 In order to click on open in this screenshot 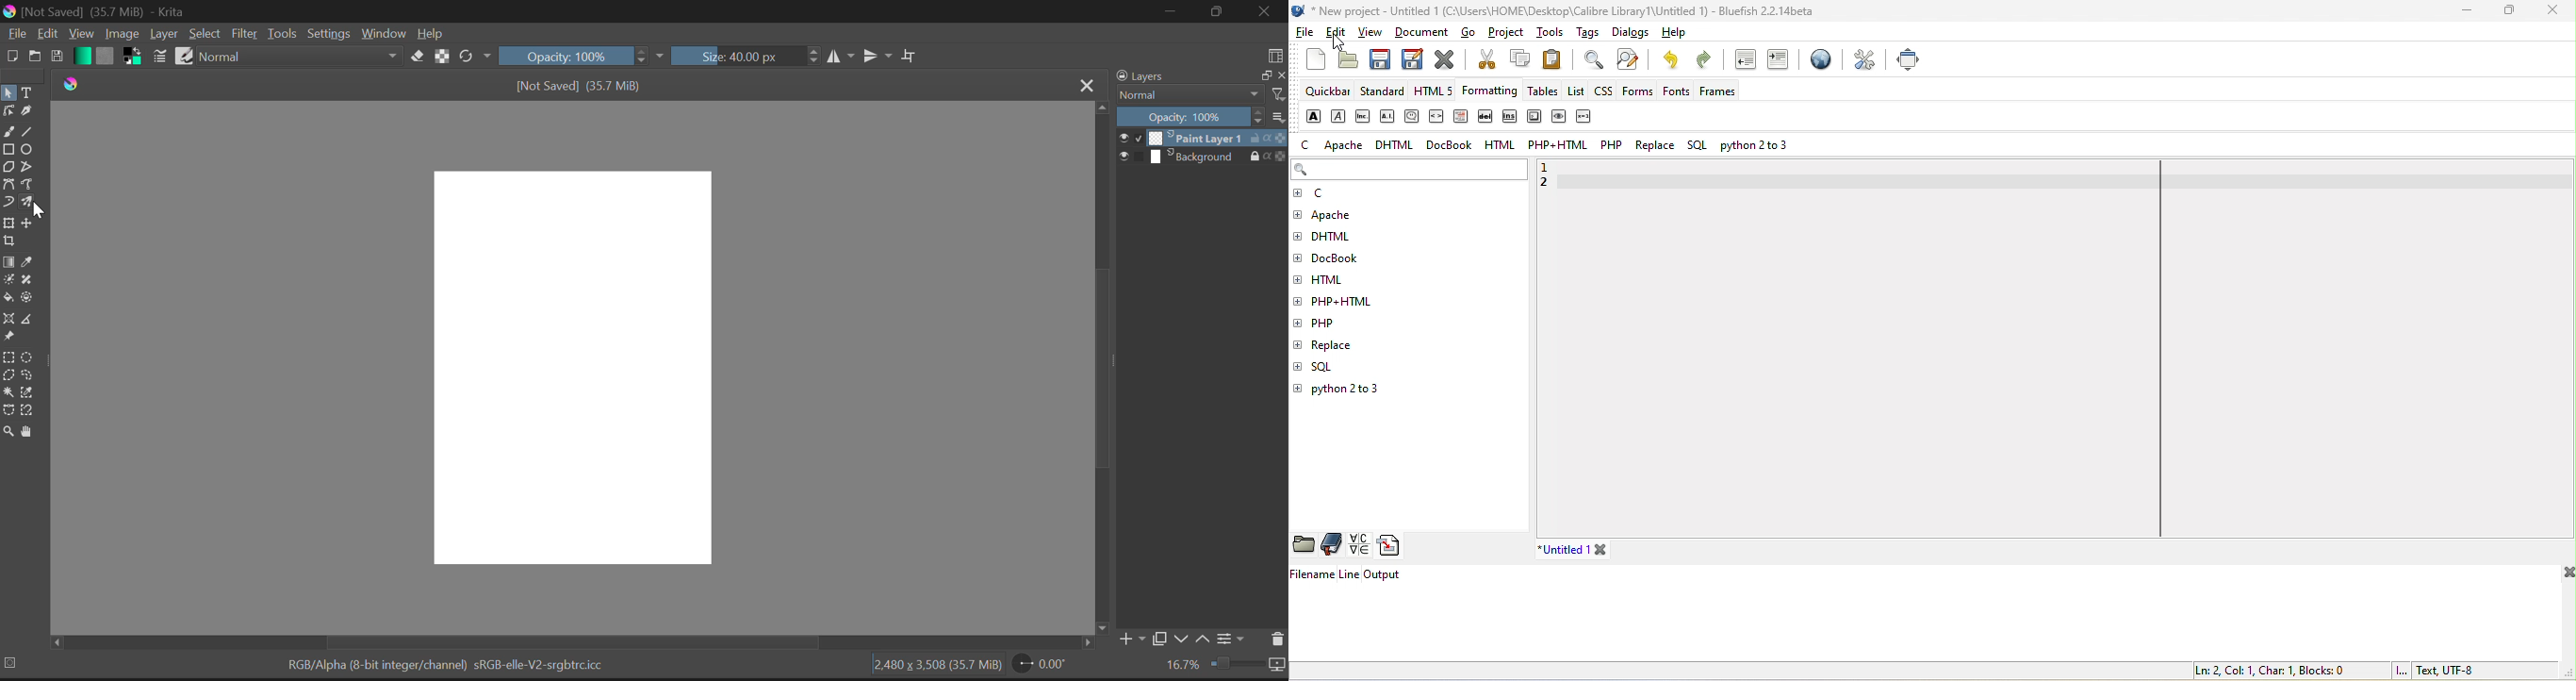, I will do `click(1347, 60)`.